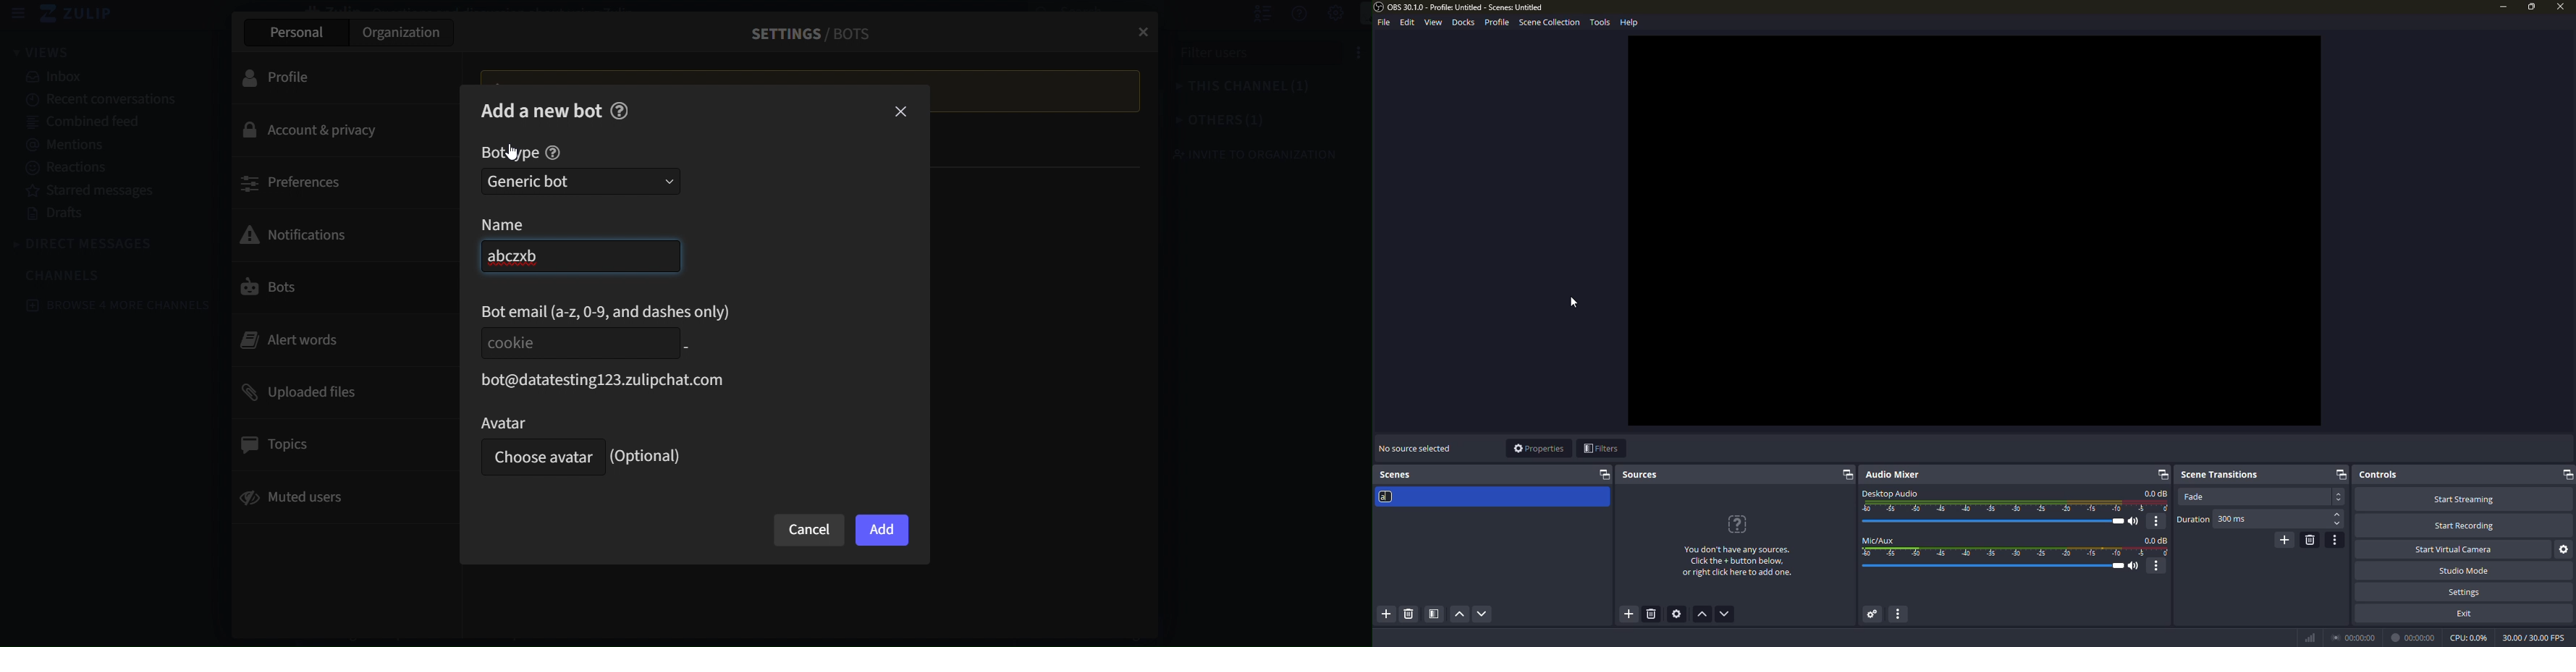  What do you see at coordinates (2136, 522) in the screenshot?
I see `mute` at bounding box center [2136, 522].